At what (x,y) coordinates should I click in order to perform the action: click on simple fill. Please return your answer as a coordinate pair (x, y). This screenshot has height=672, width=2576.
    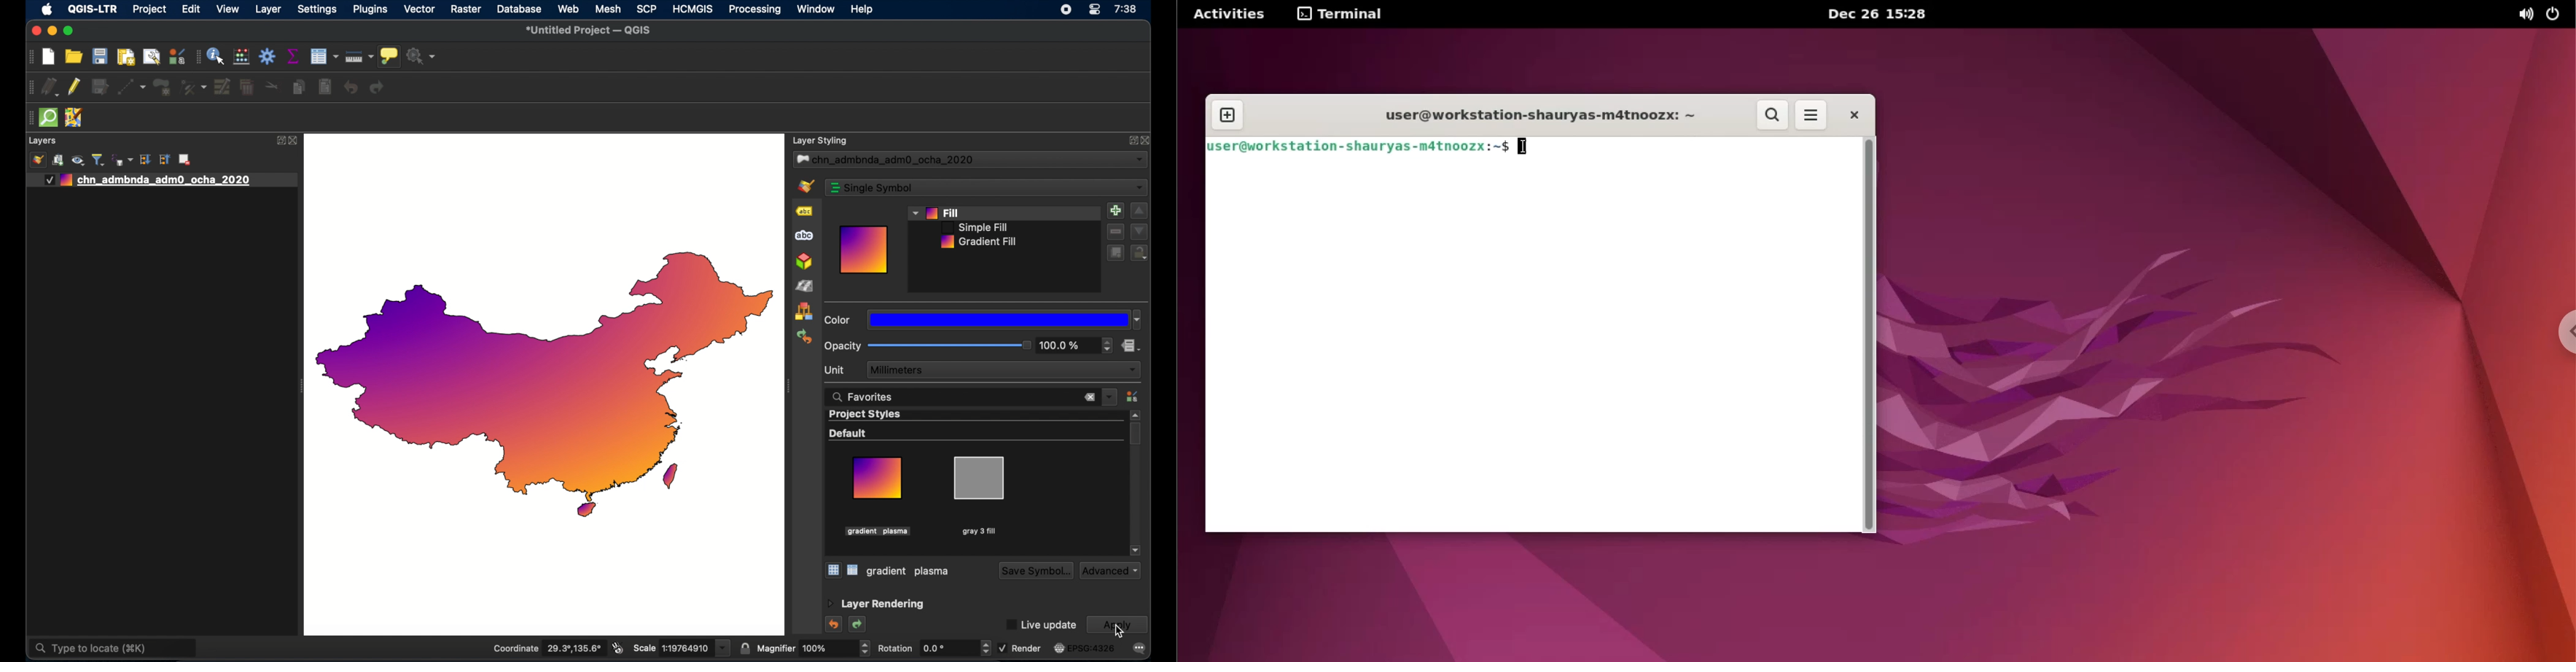
    Looking at the image, I should click on (975, 227).